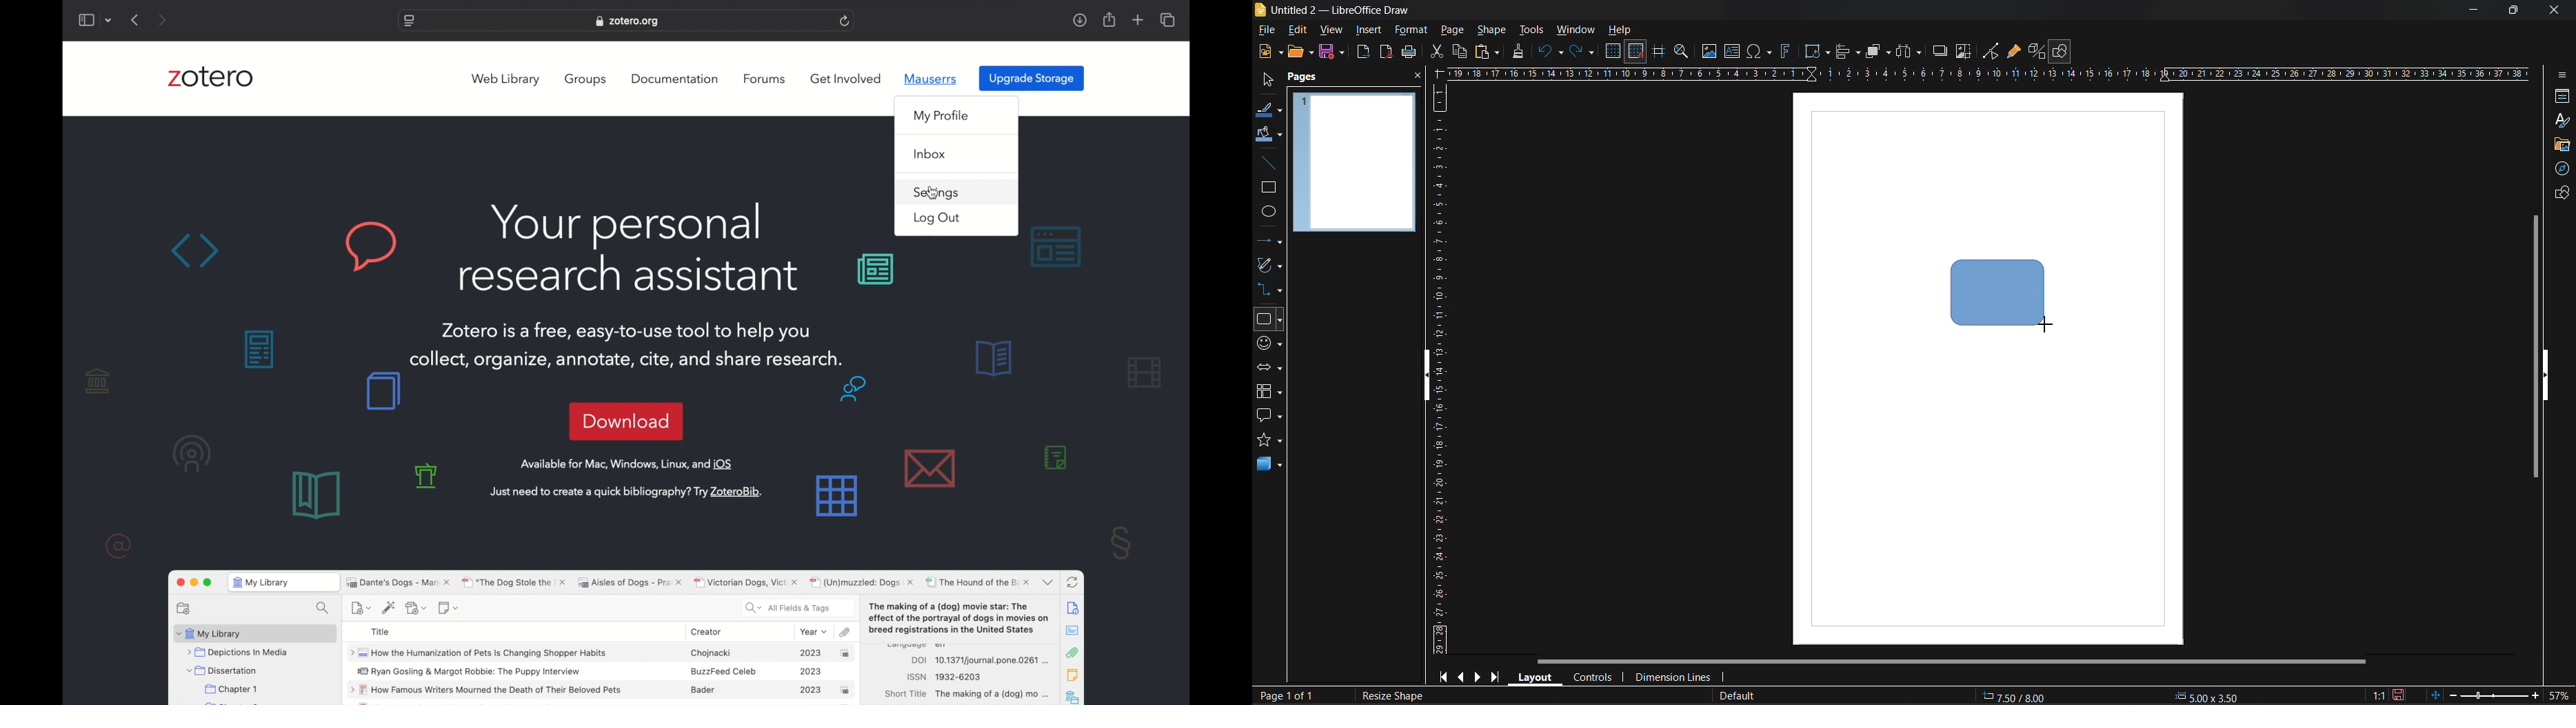  What do you see at coordinates (1269, 464) in the screenshot?
I see `3d shapes` at bounding box center [1269, 464].